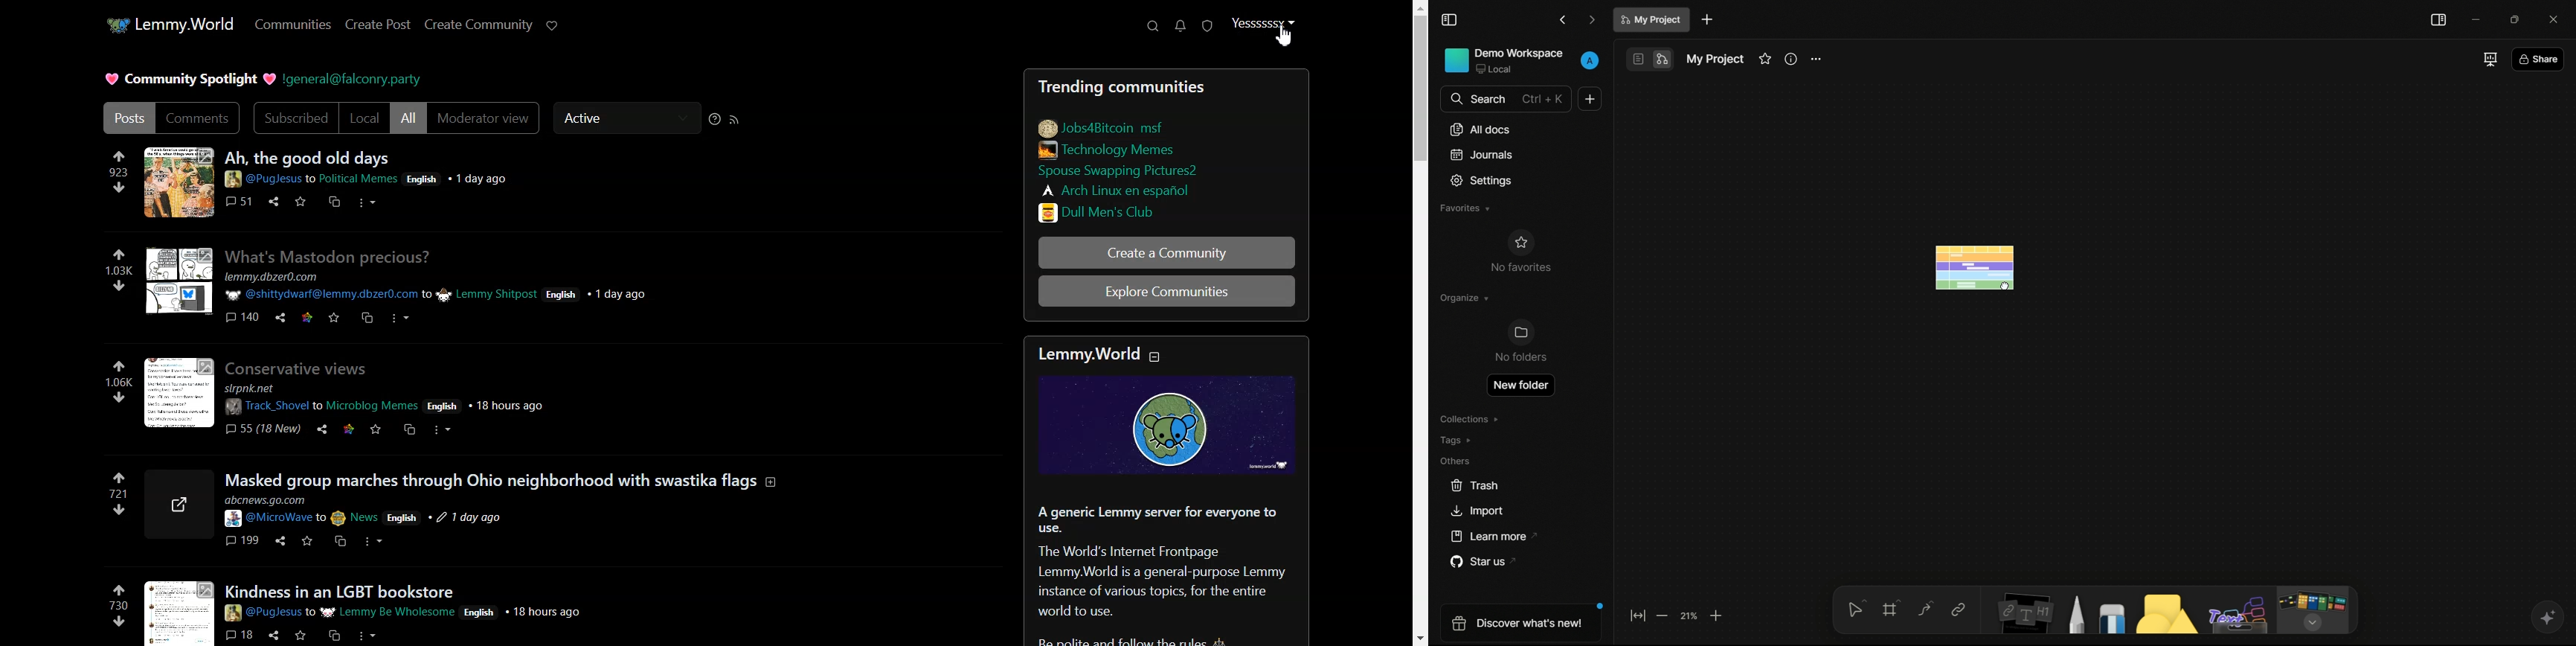  Describe the element at coordinates (1165, 292) in the screenshot. I see `Explore Community` at that location.